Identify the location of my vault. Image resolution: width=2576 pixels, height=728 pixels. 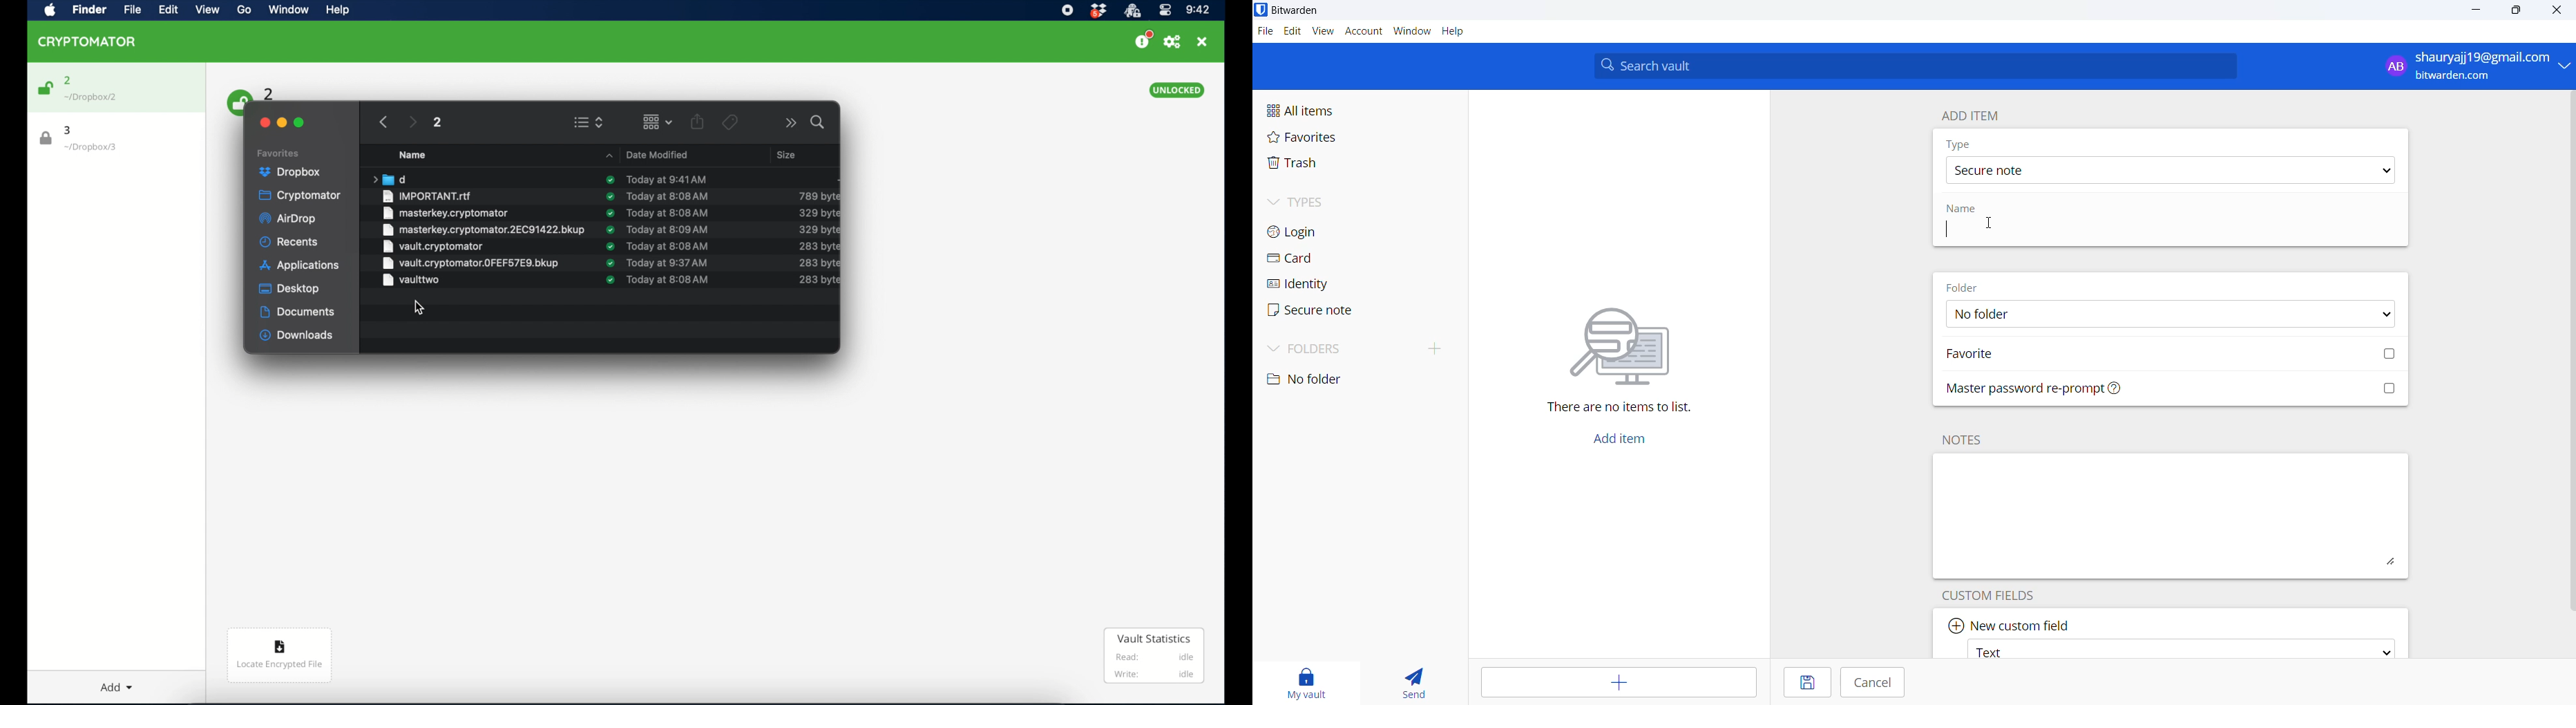
(1312, 680).